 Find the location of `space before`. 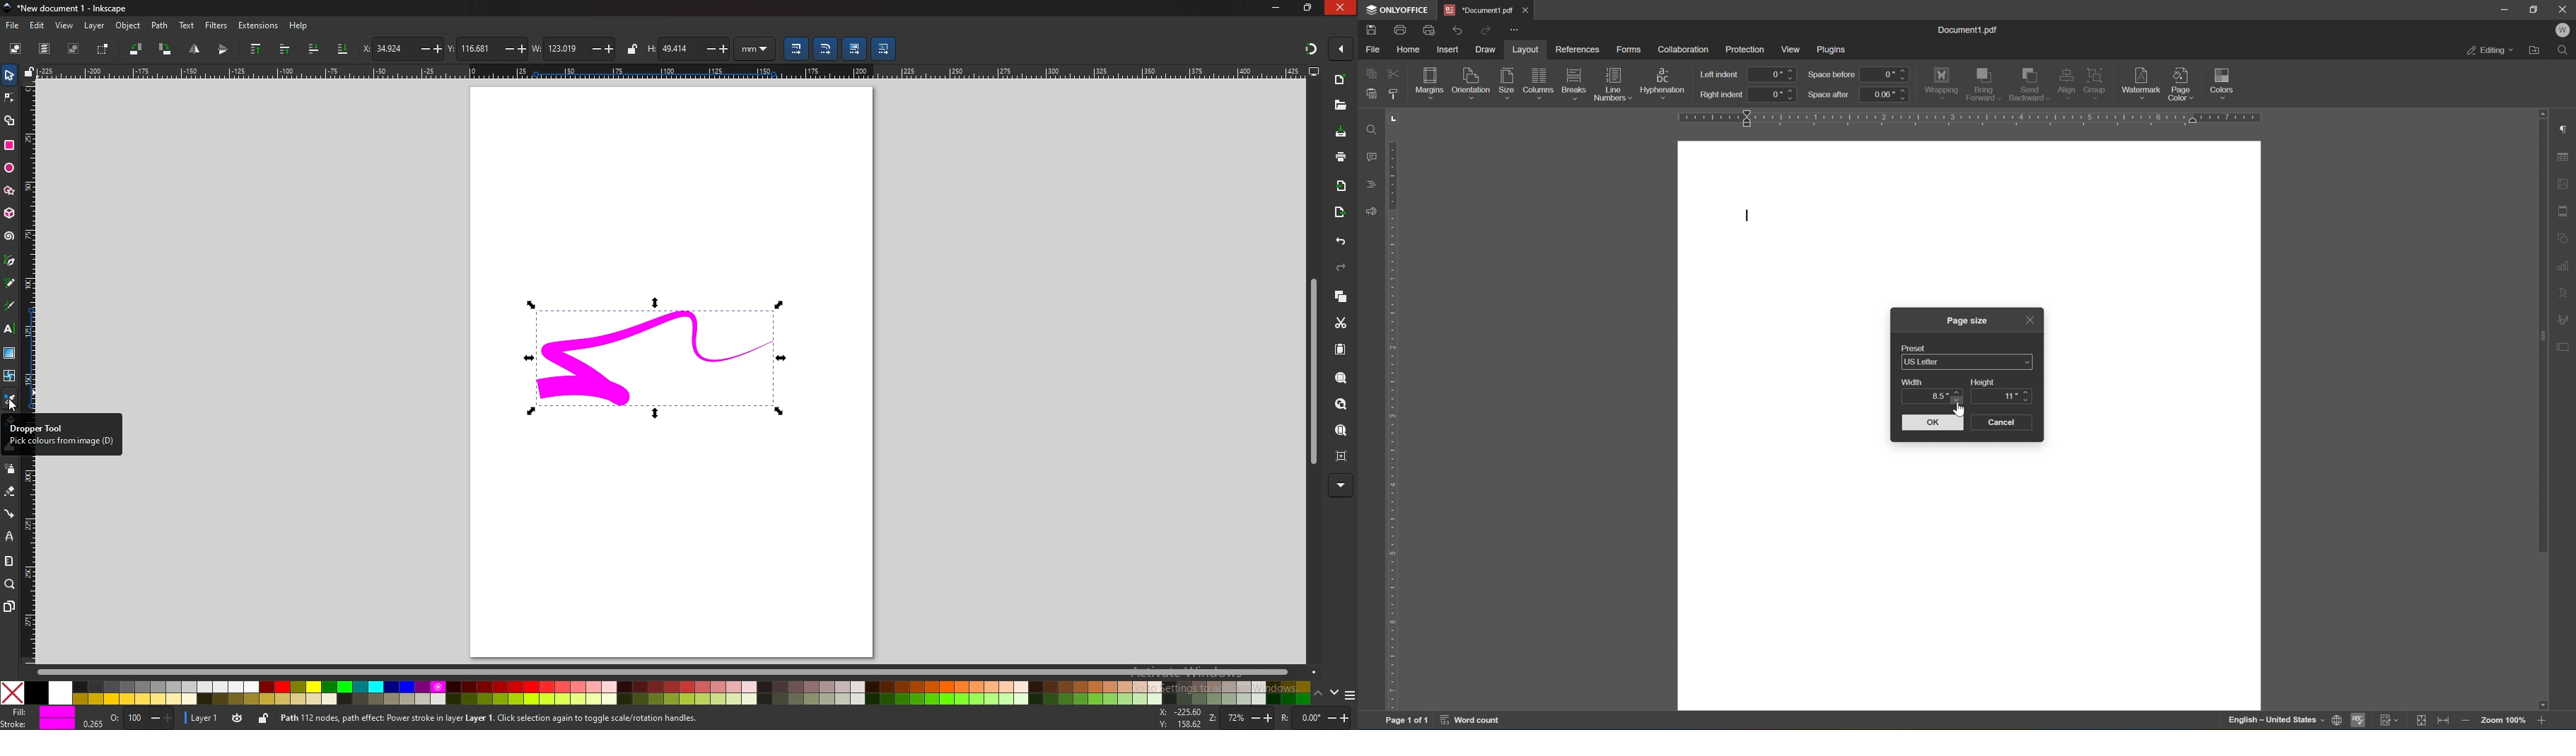

space before is located at coordinates (1831, 74).